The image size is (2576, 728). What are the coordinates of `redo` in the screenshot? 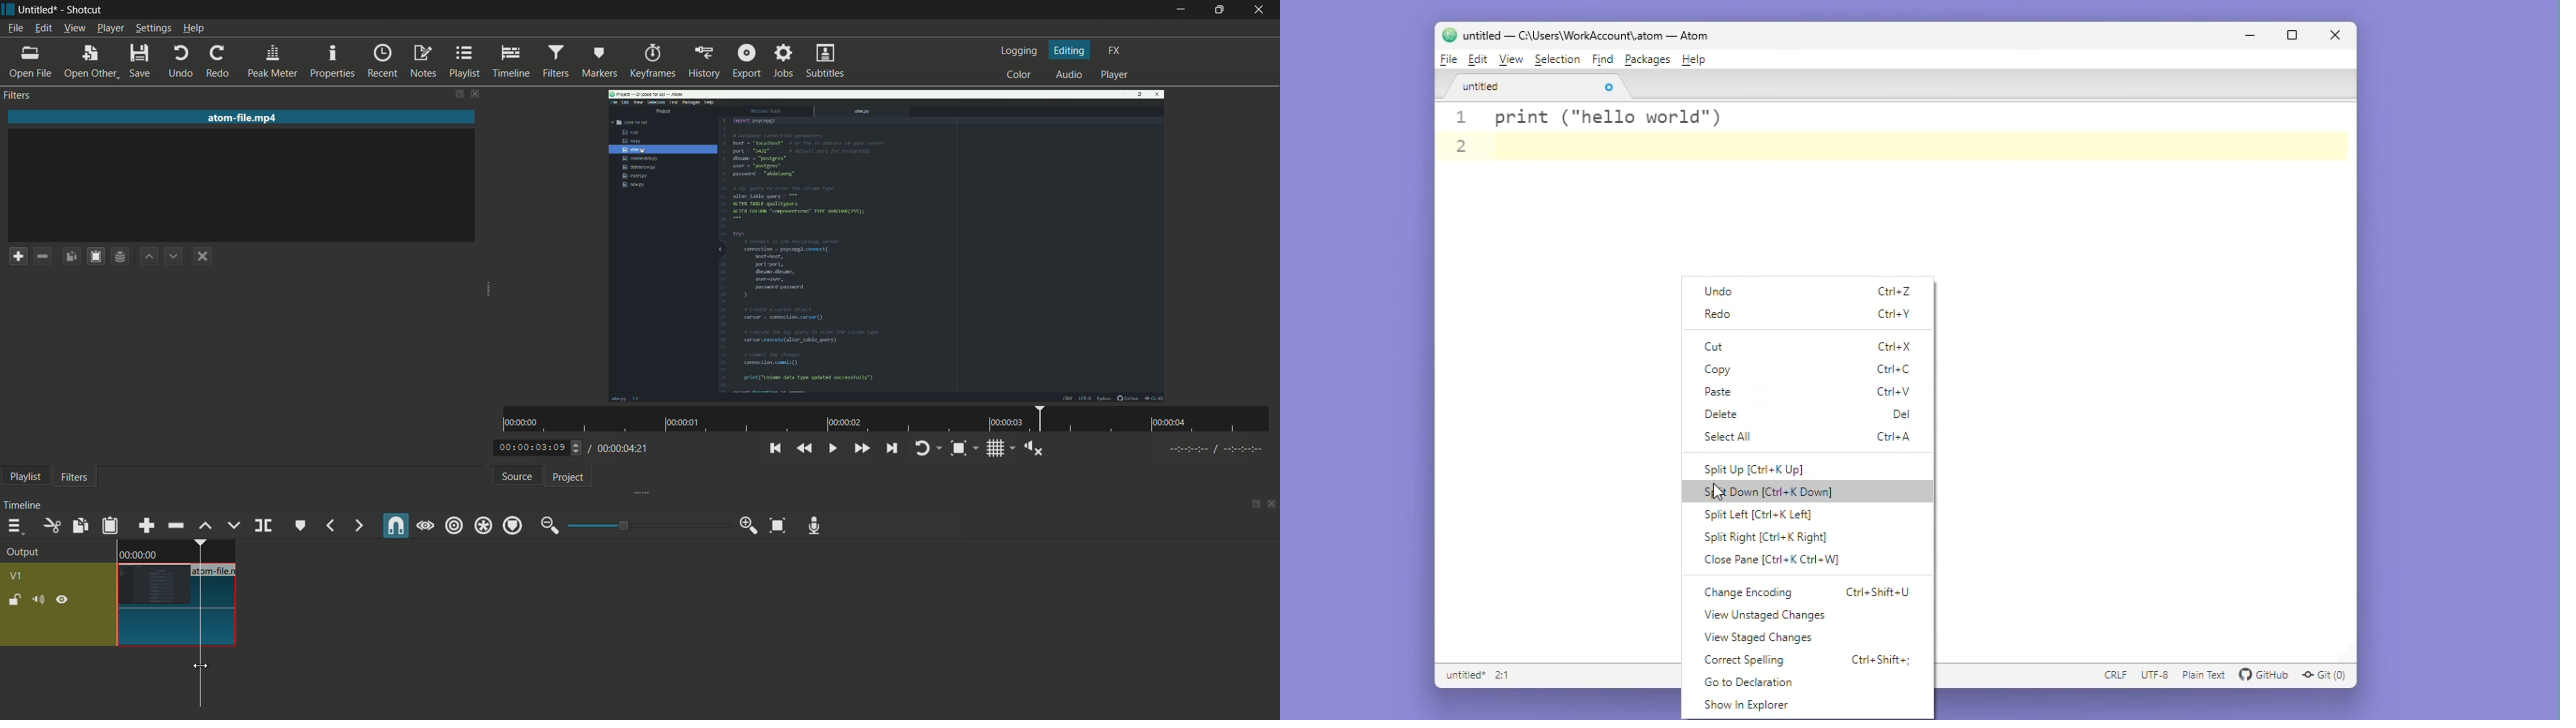 It's located at (218, 62).